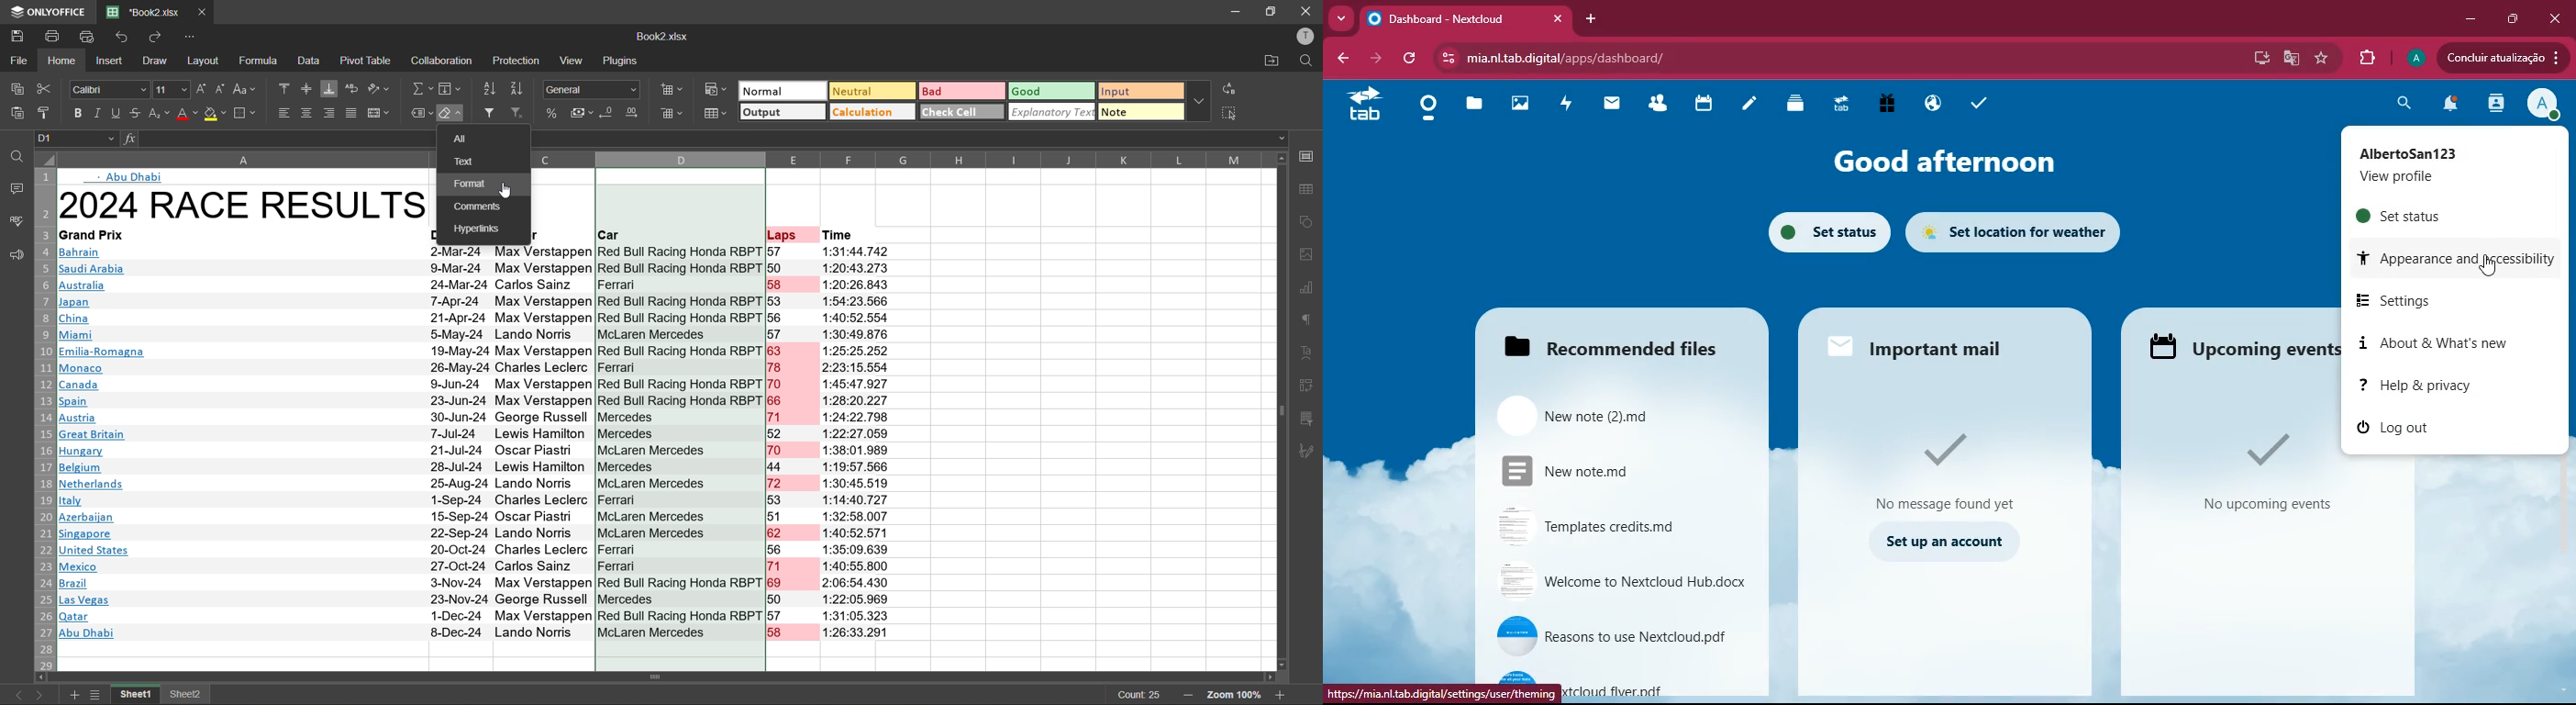 The image size is (2576, 728). What do you see at coordinates (591, 88) in the screenshot?
I see `General` at bounding box center [591, 88].